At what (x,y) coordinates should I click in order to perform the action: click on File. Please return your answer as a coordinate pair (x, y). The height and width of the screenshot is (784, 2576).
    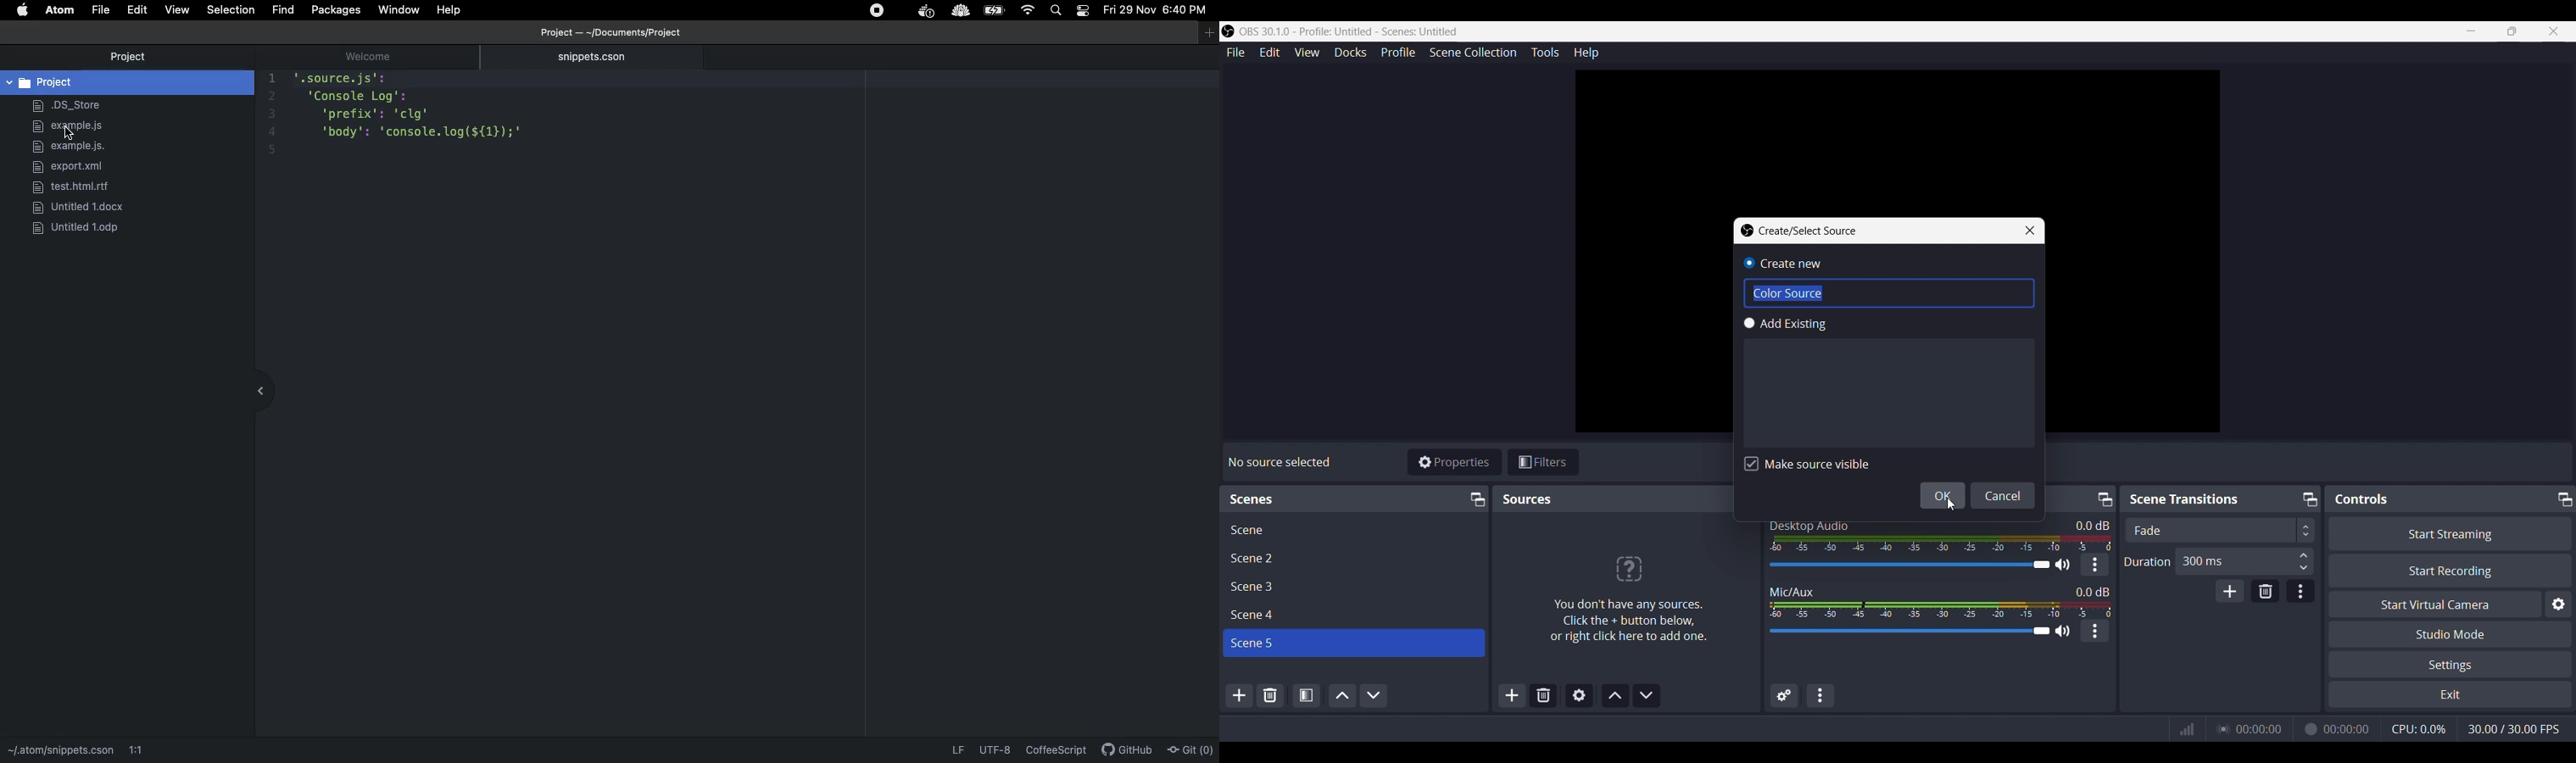
    Looking at the image, I should click on (1234, 52).